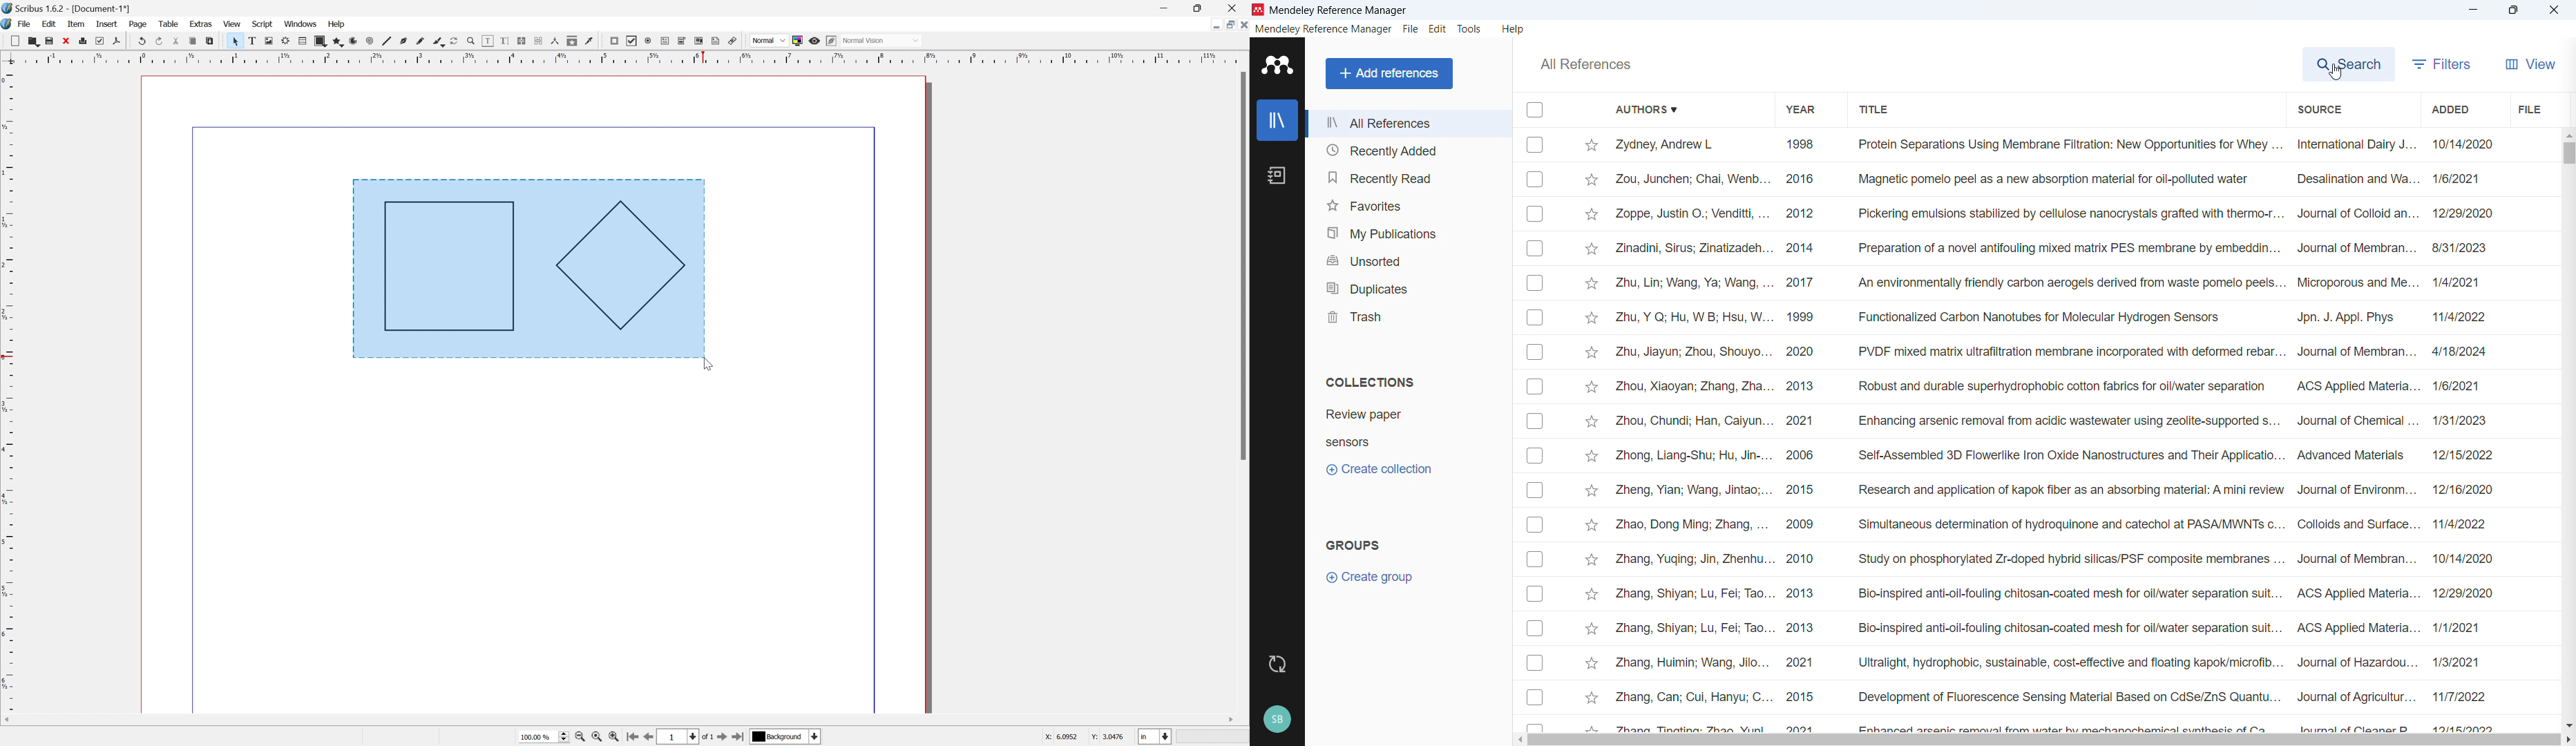 Image resolution: width=2576 pixels, height=756 pixels. What do you see at coordinates (2336, 72) in the screenshot?
I see `cursor` at bounding box center [2336, 72].